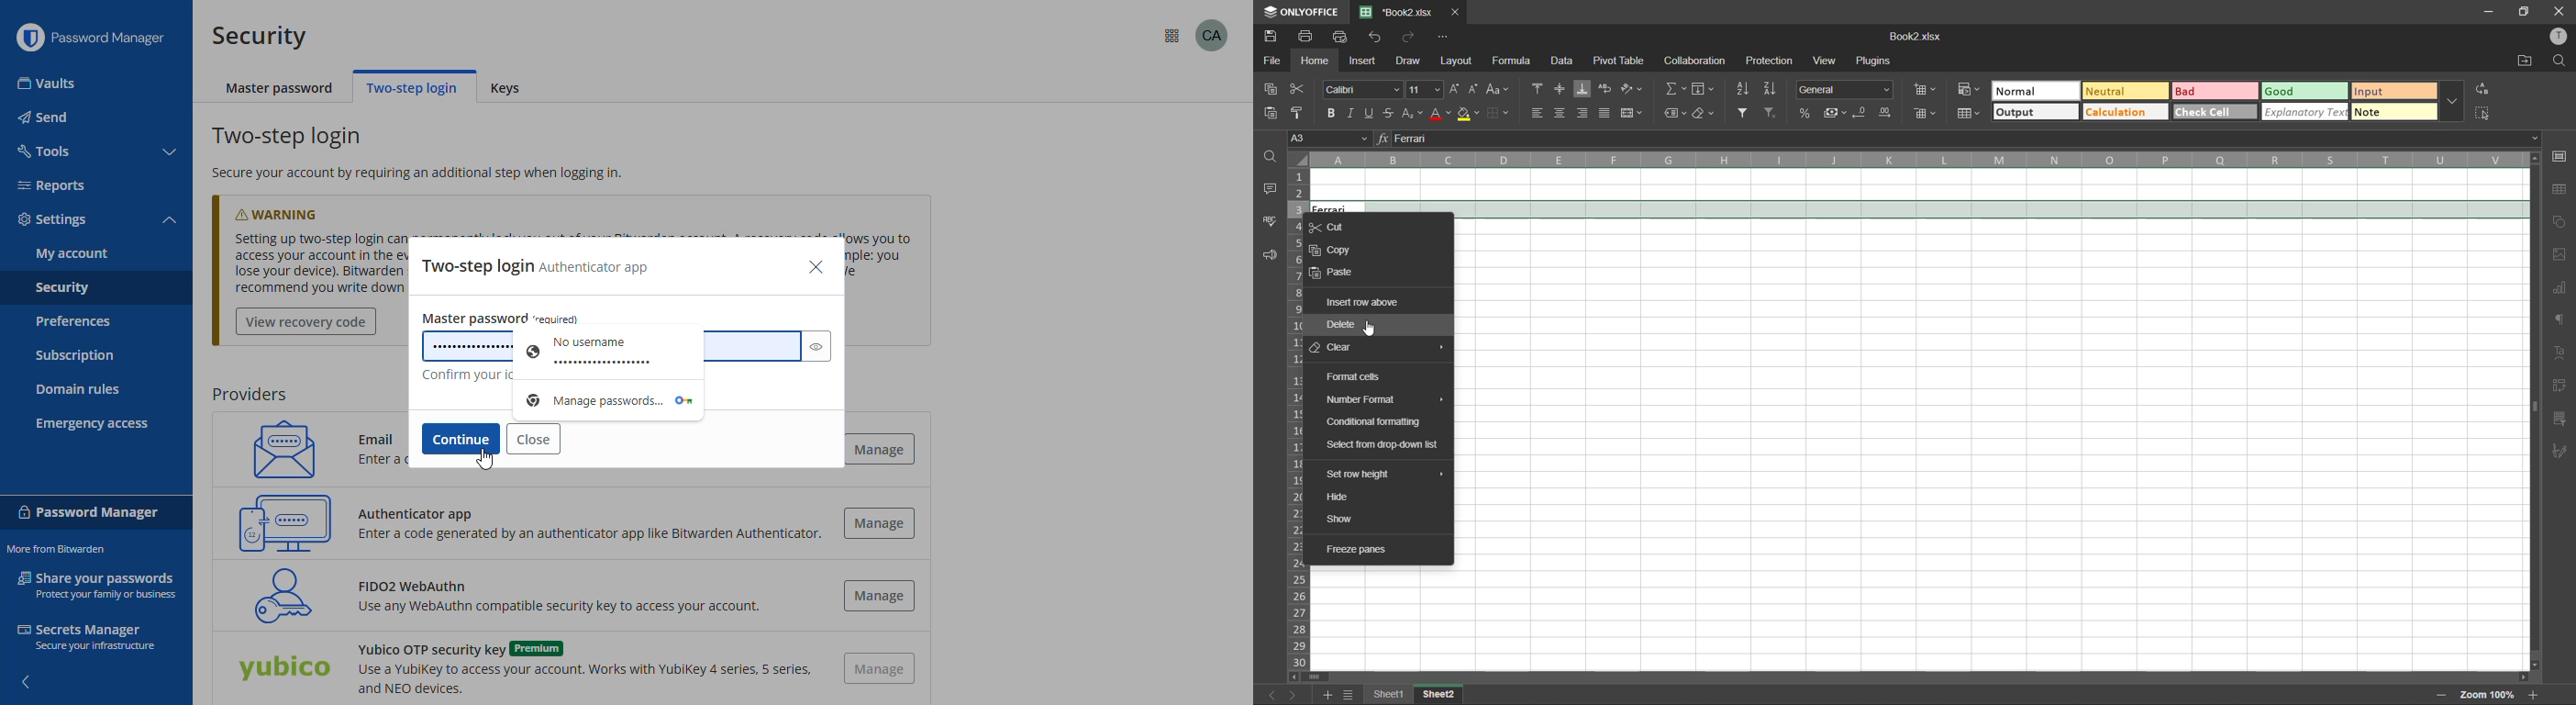 Image resolution: width=2576 pixels, height=728 pixels. What do you see at coordinates (1305, 37) in the screenshot?
I see `print` at bounding box center [1305, 37].